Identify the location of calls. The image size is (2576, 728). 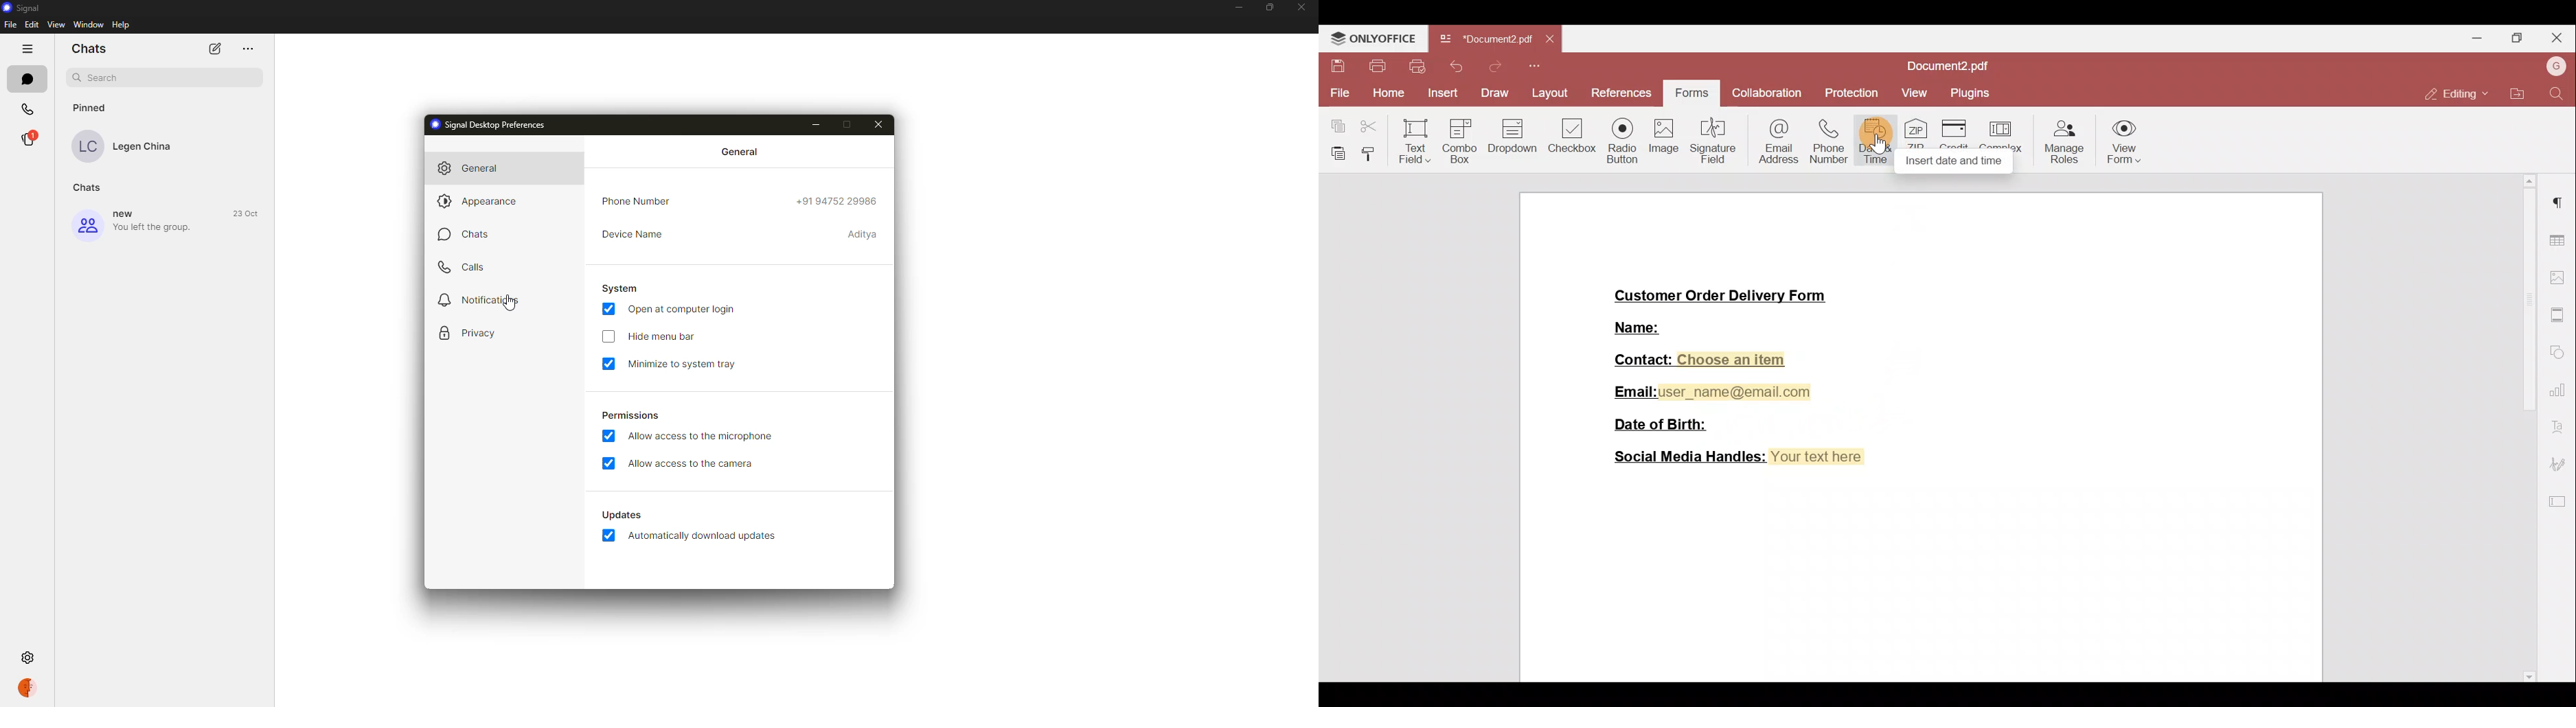
(464, 268).